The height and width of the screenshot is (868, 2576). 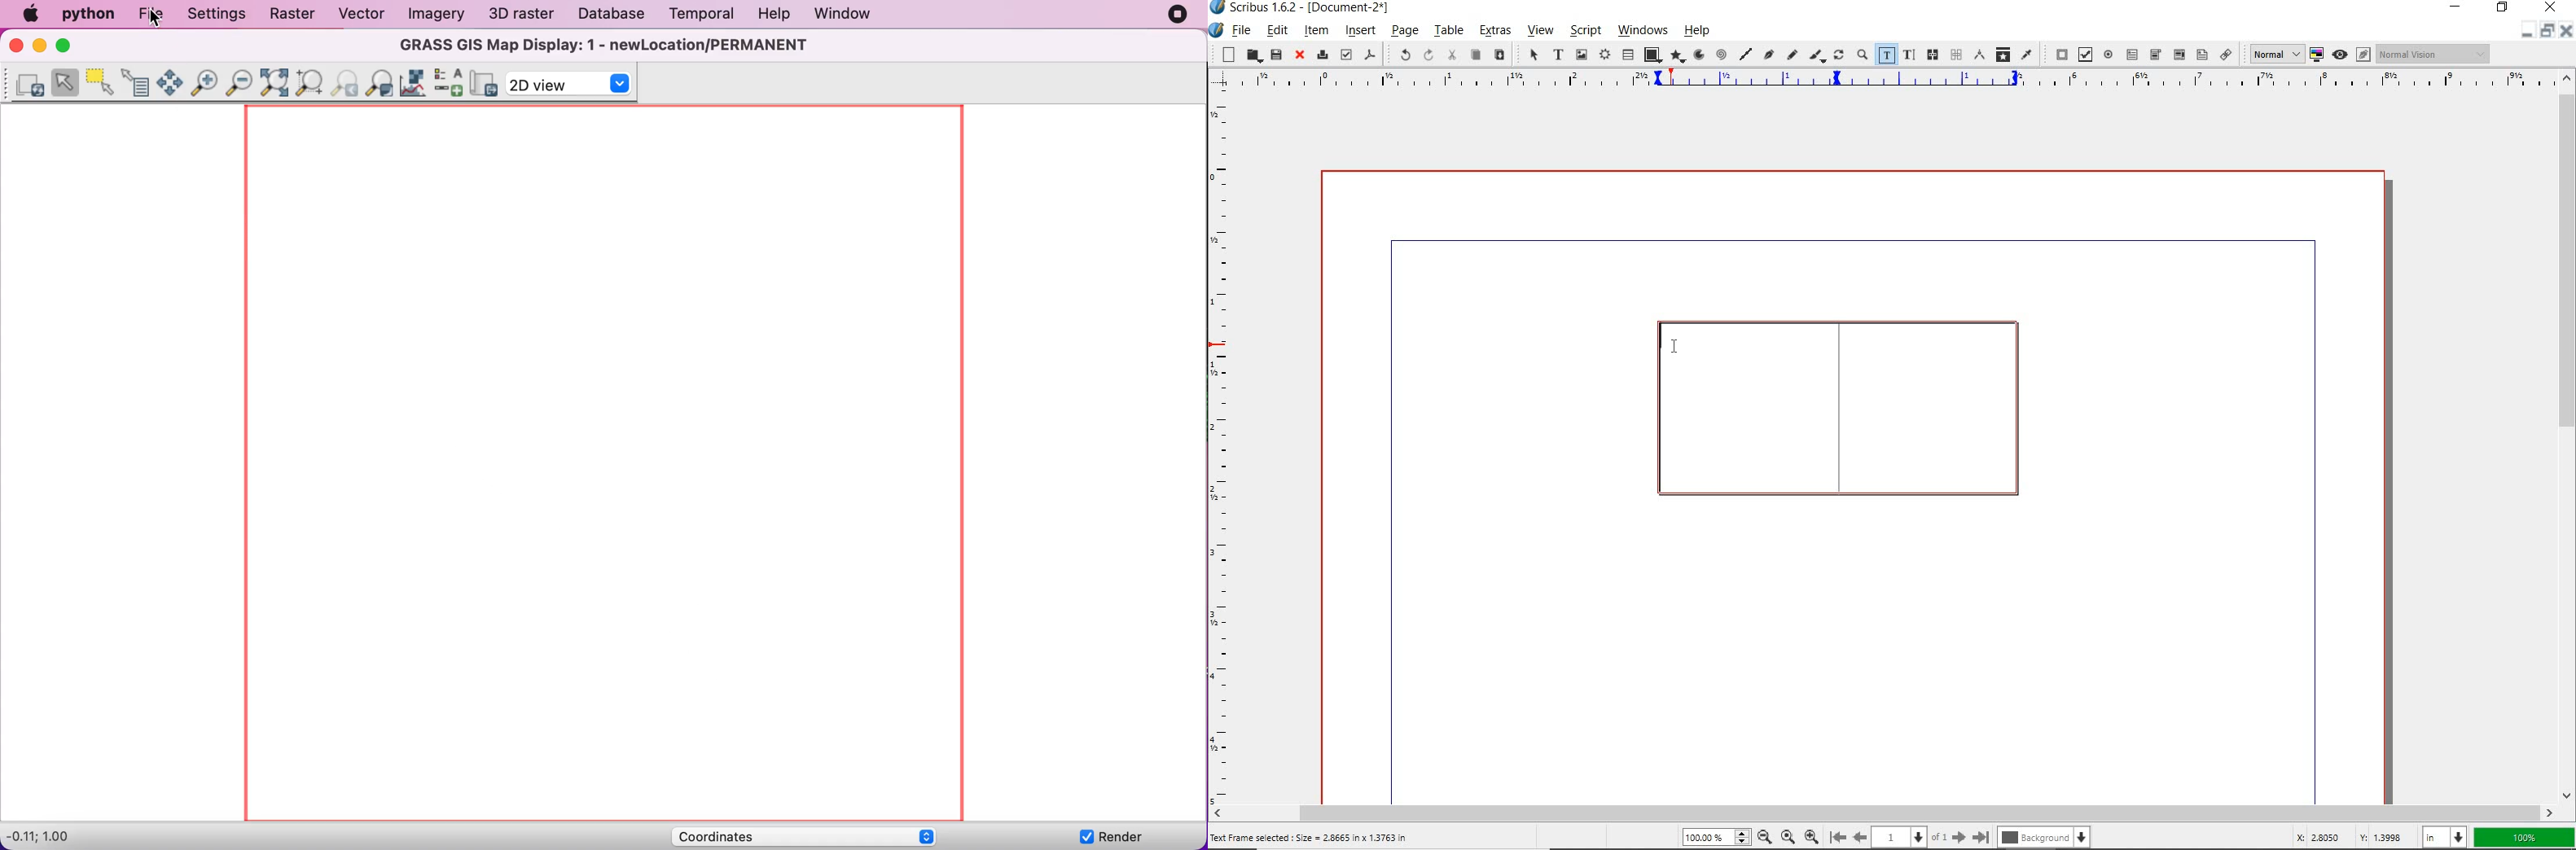 I want to click on redo, so click(x=1427, y=55).